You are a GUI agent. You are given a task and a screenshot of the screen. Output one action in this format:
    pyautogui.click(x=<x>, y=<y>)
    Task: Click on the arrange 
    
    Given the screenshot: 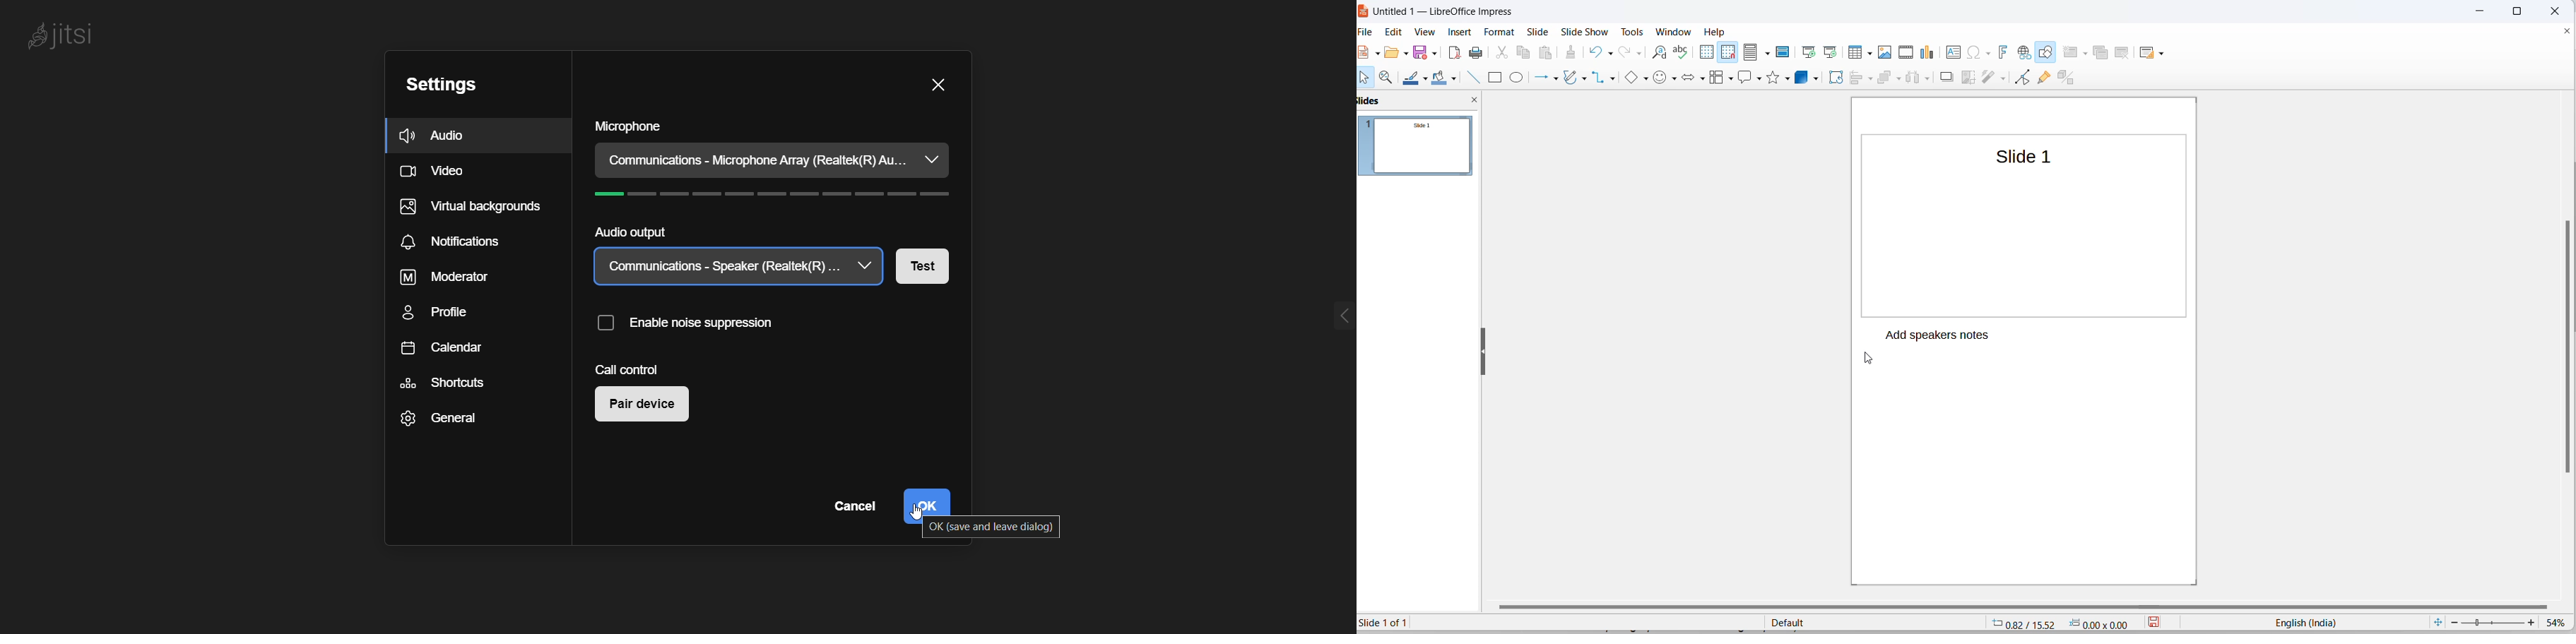 What is the action you would take?
    pyautogui.click(x=1885, y=78)
    